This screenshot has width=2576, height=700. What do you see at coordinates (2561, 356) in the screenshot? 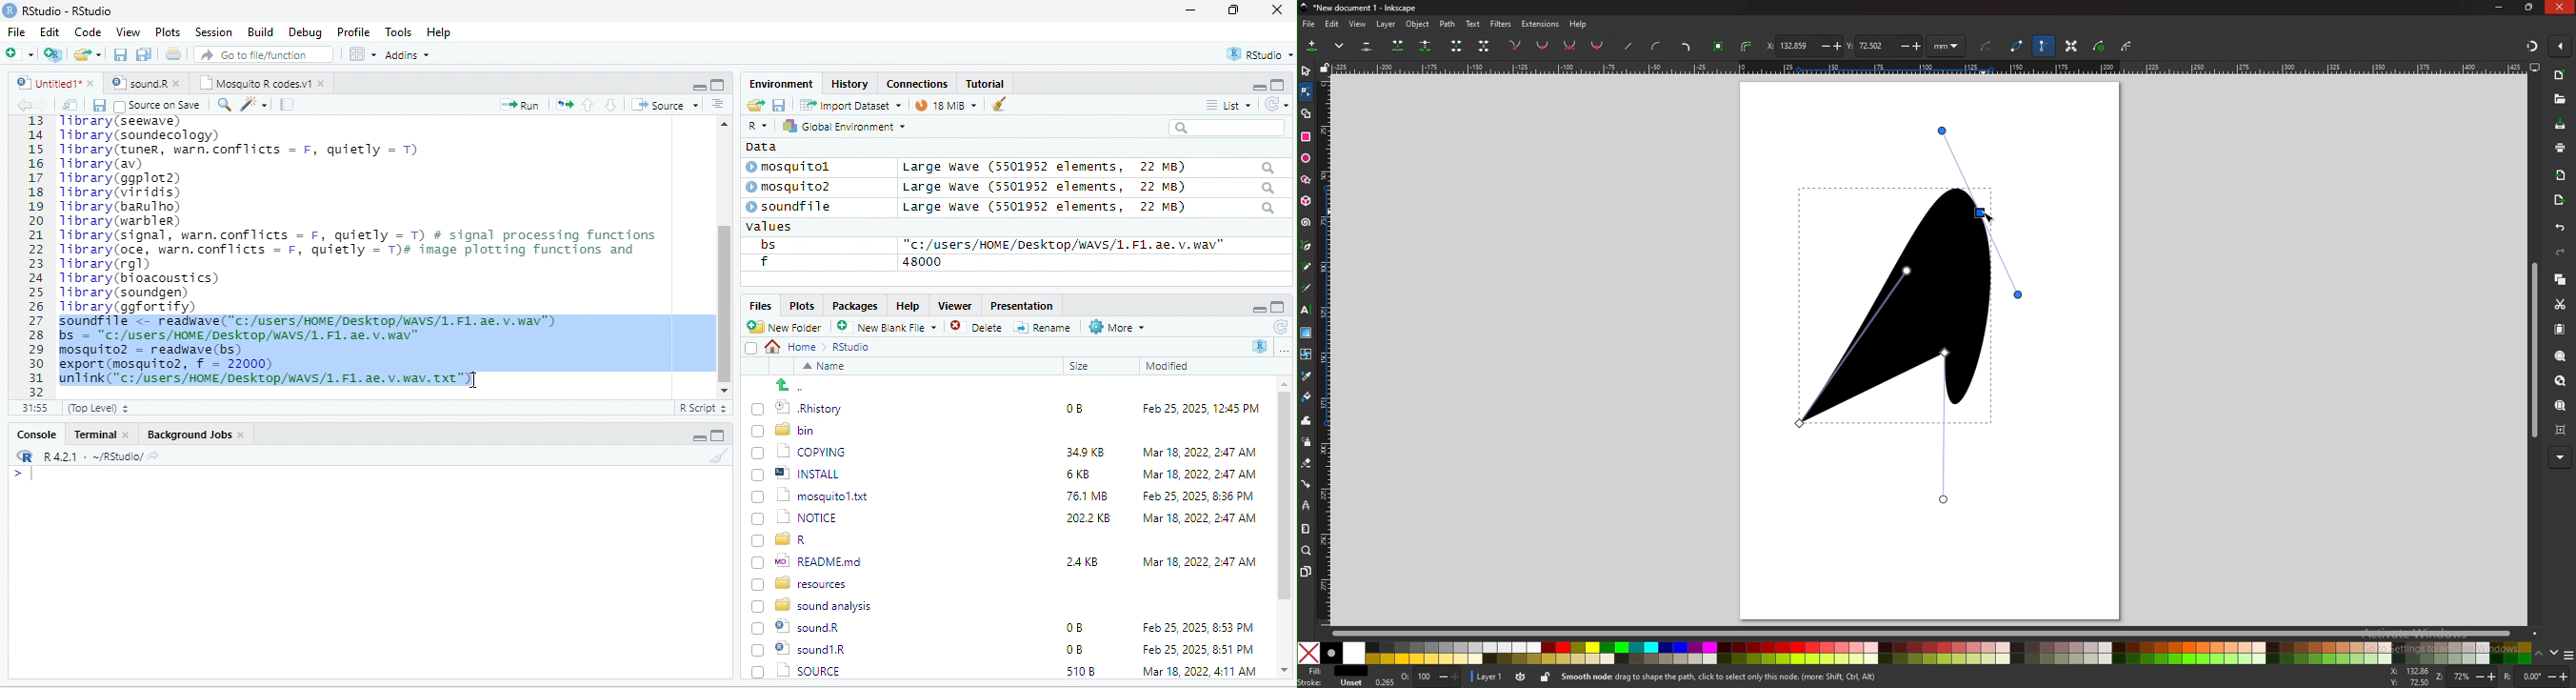
I see `zoom selection` at bounding box center [2561, 356].